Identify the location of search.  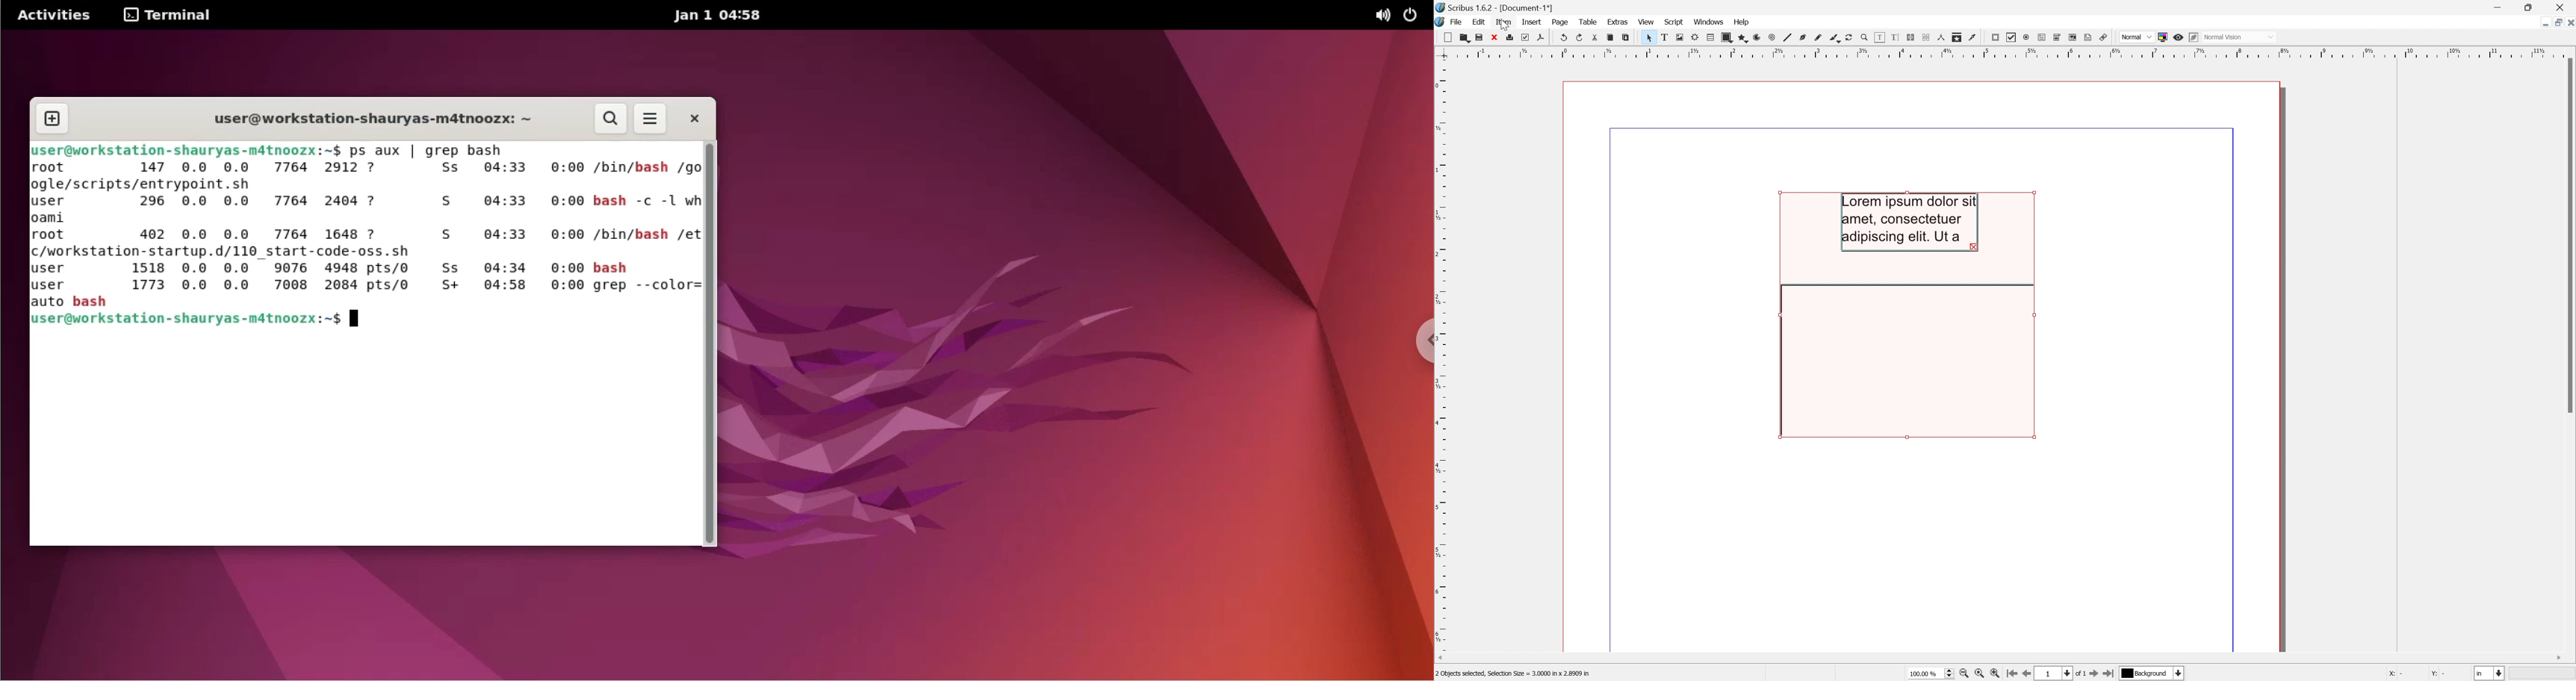
(612, 119).